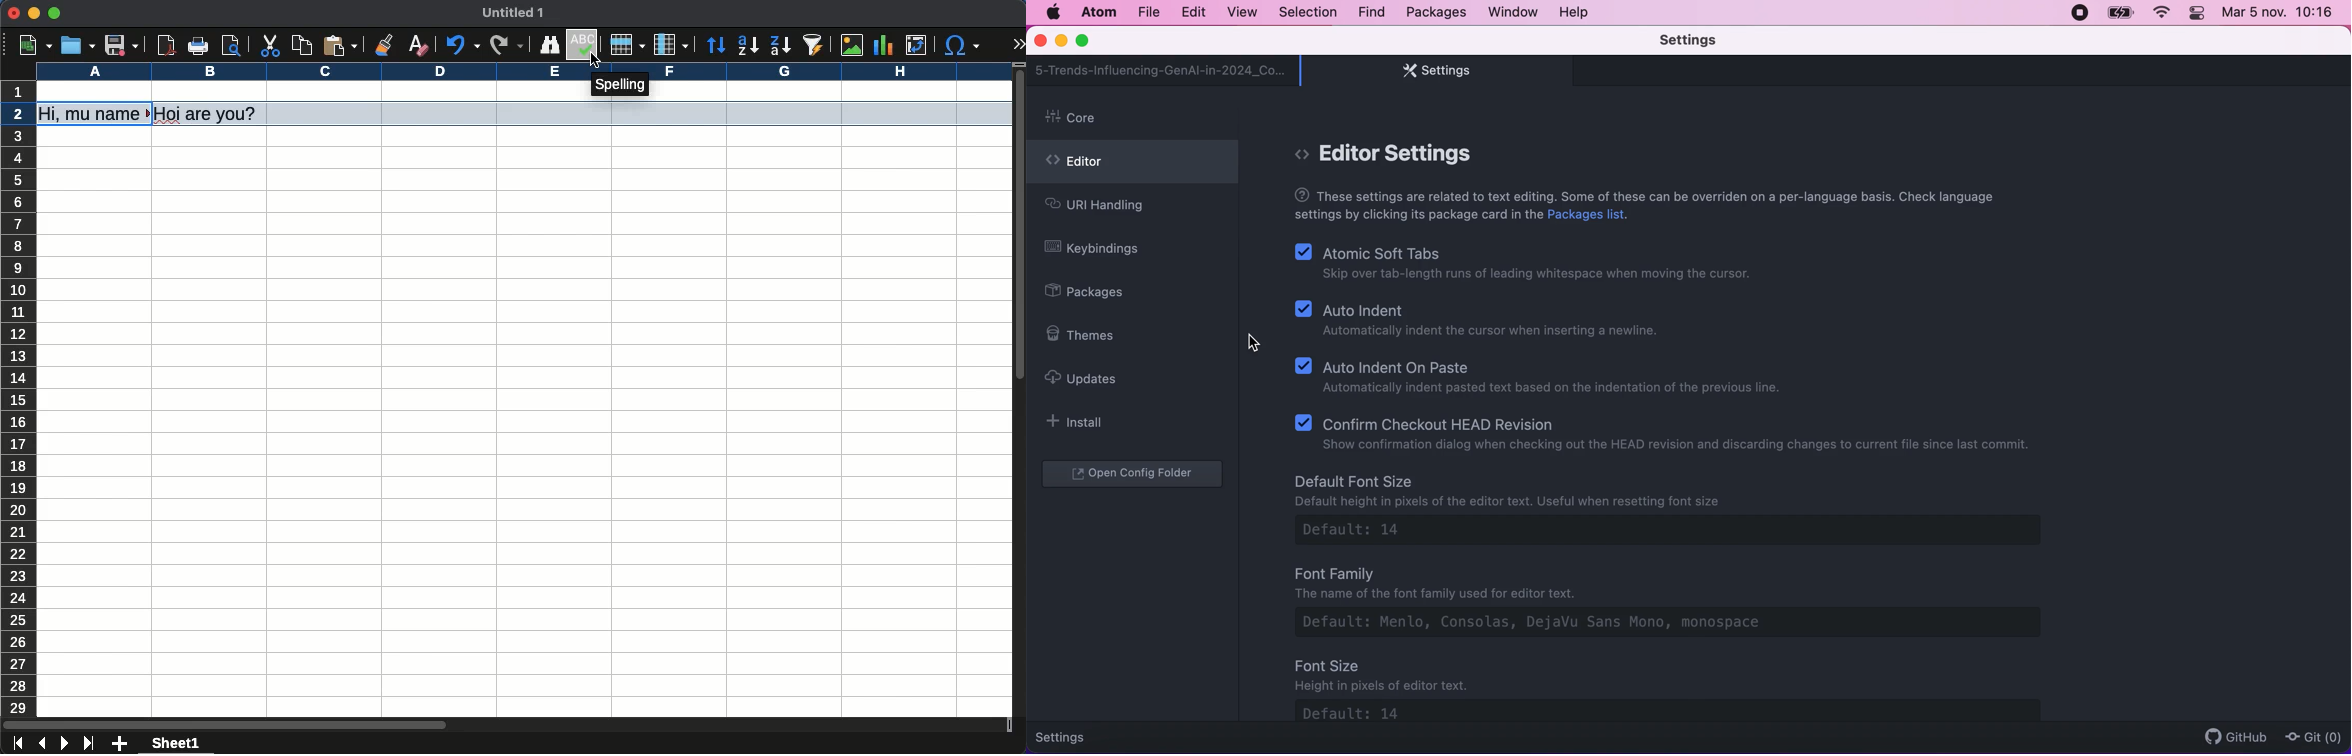 Image resolution: width=2352 pixels, height=756 pixels. Describe the element at coordinates (76, 45) in the screenshot. I see `open` at that location.